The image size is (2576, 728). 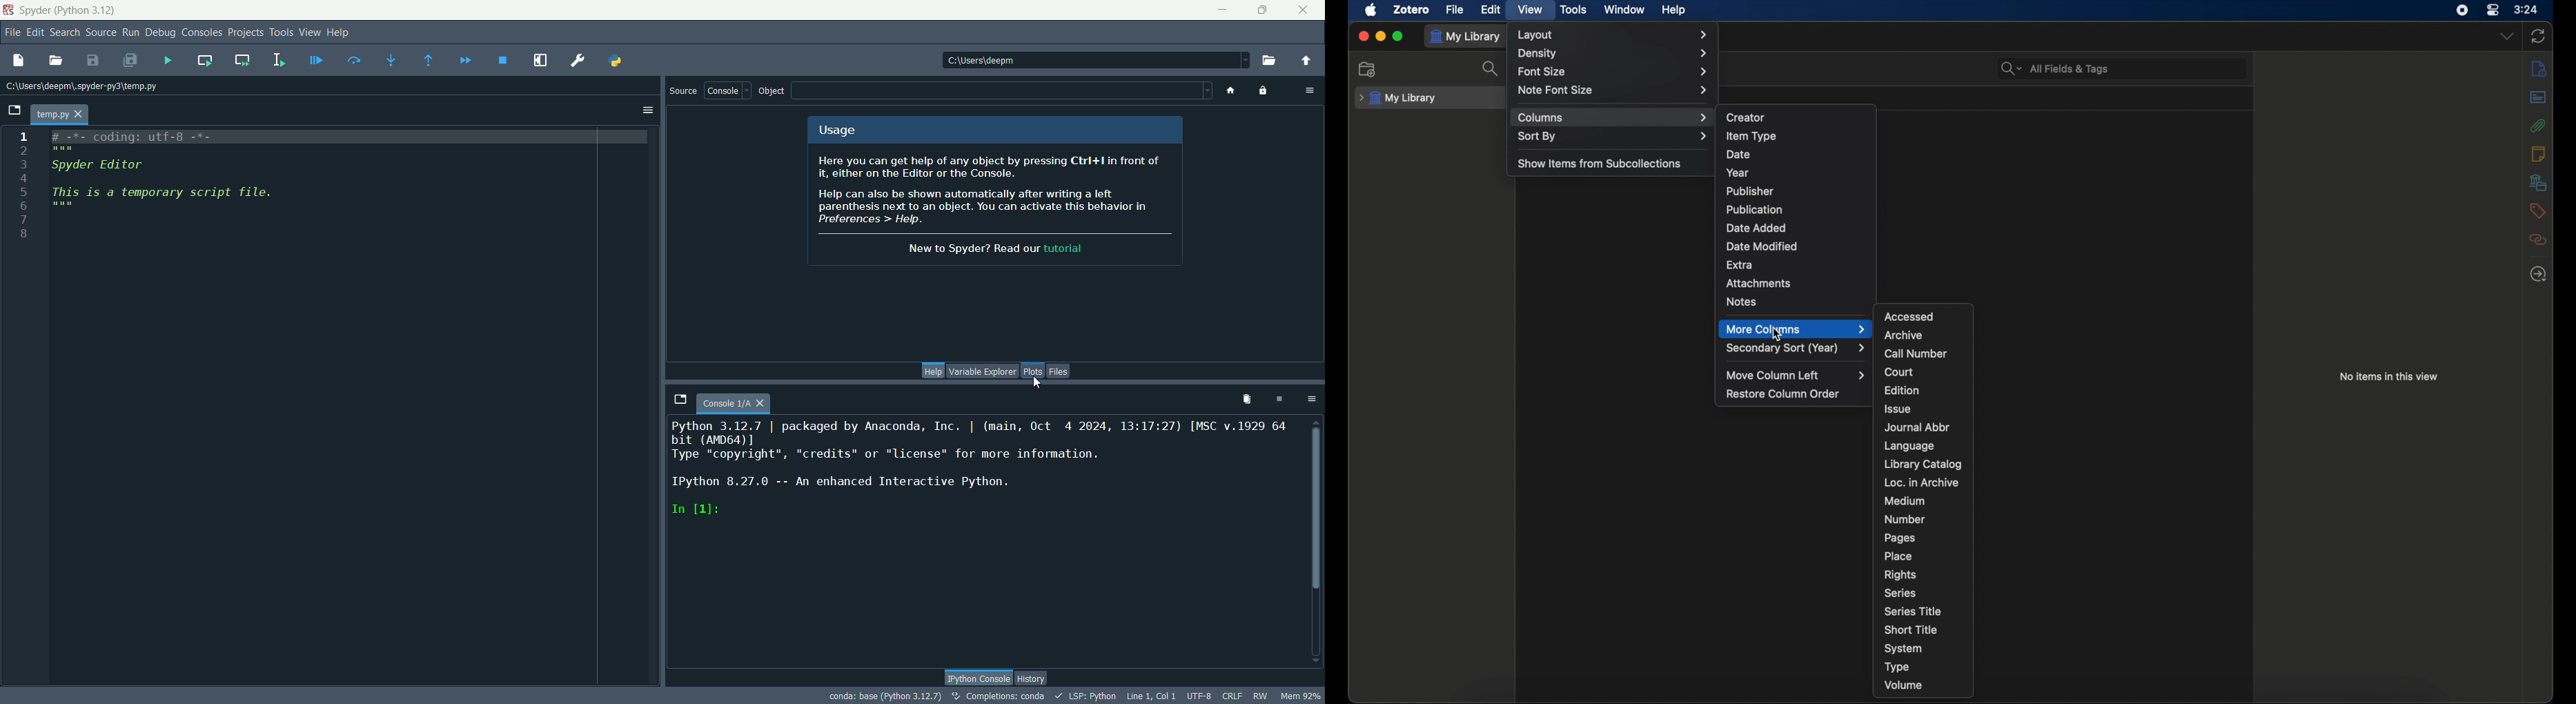 What do you see at coordinates (680, 399) in the screenshot?
I see `browse tabs` at bounding box center [680, 399].